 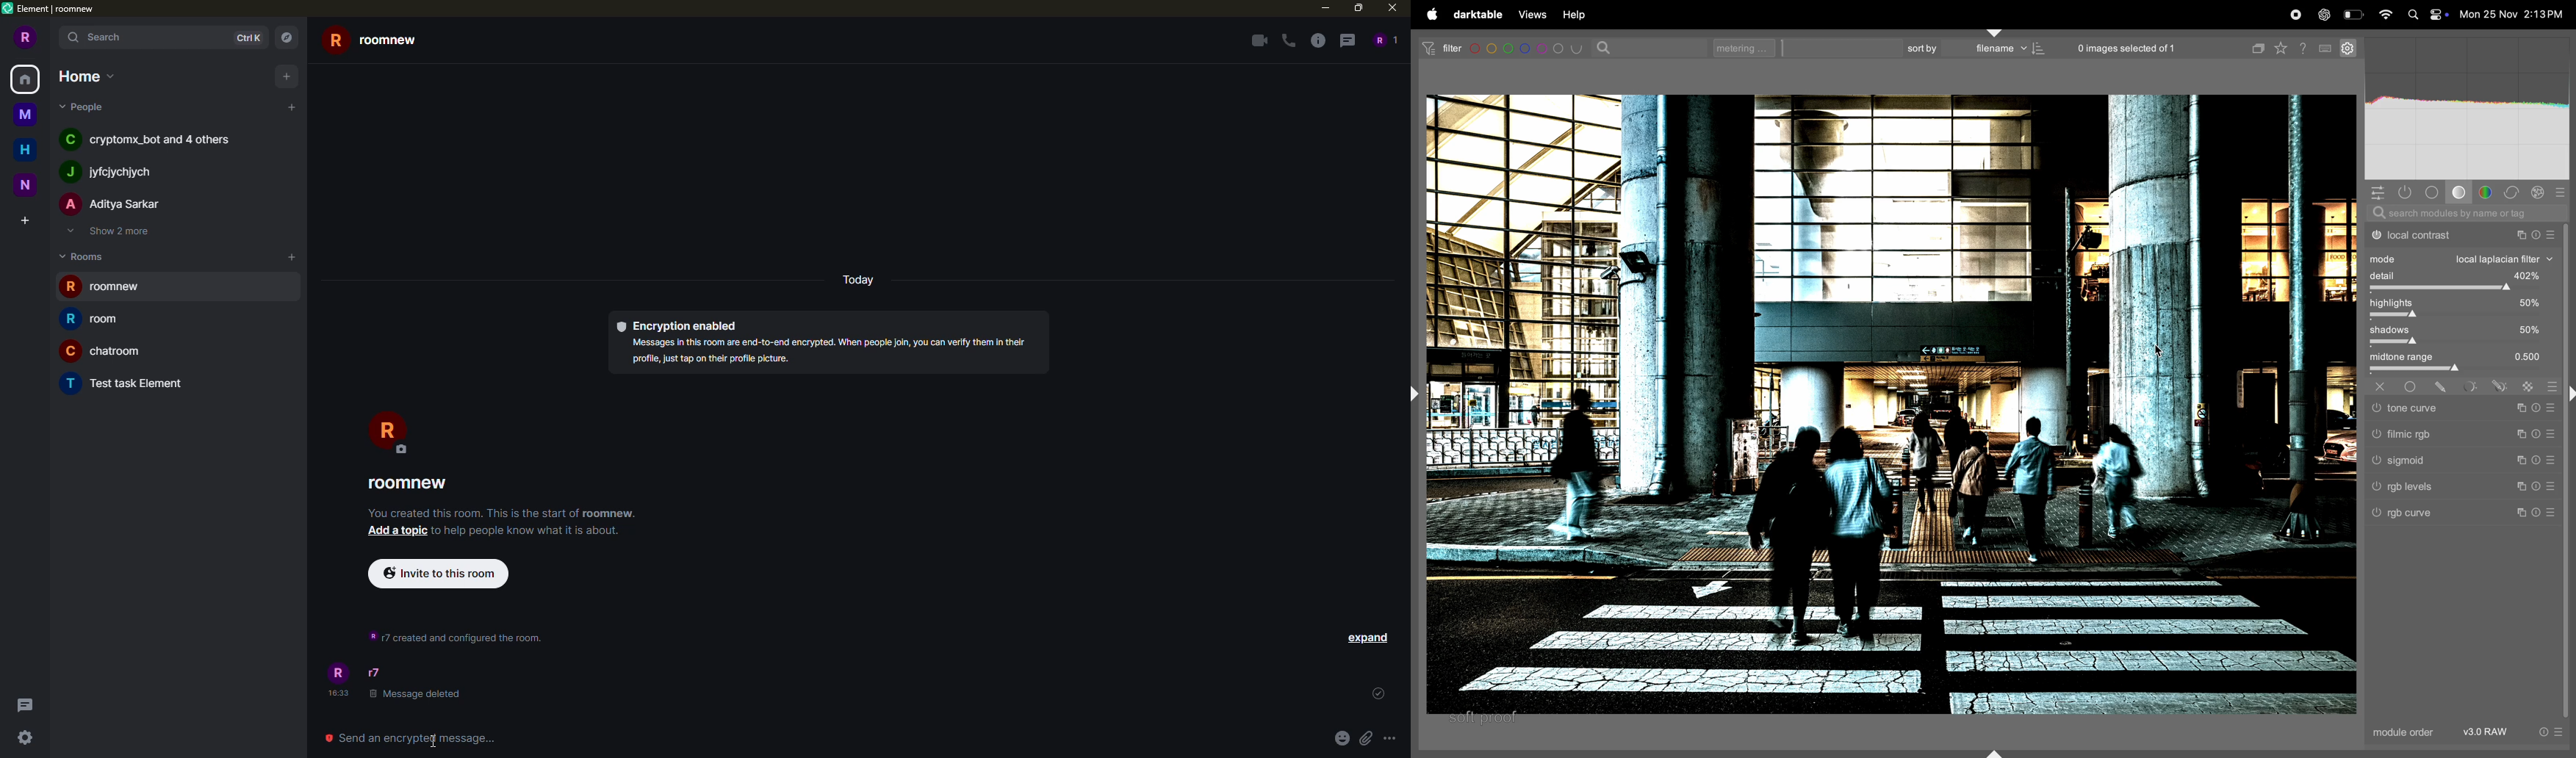 What do you see at coordinates (381, 41) in the screenshot?
I see `room` at bounding box center [381, 41].